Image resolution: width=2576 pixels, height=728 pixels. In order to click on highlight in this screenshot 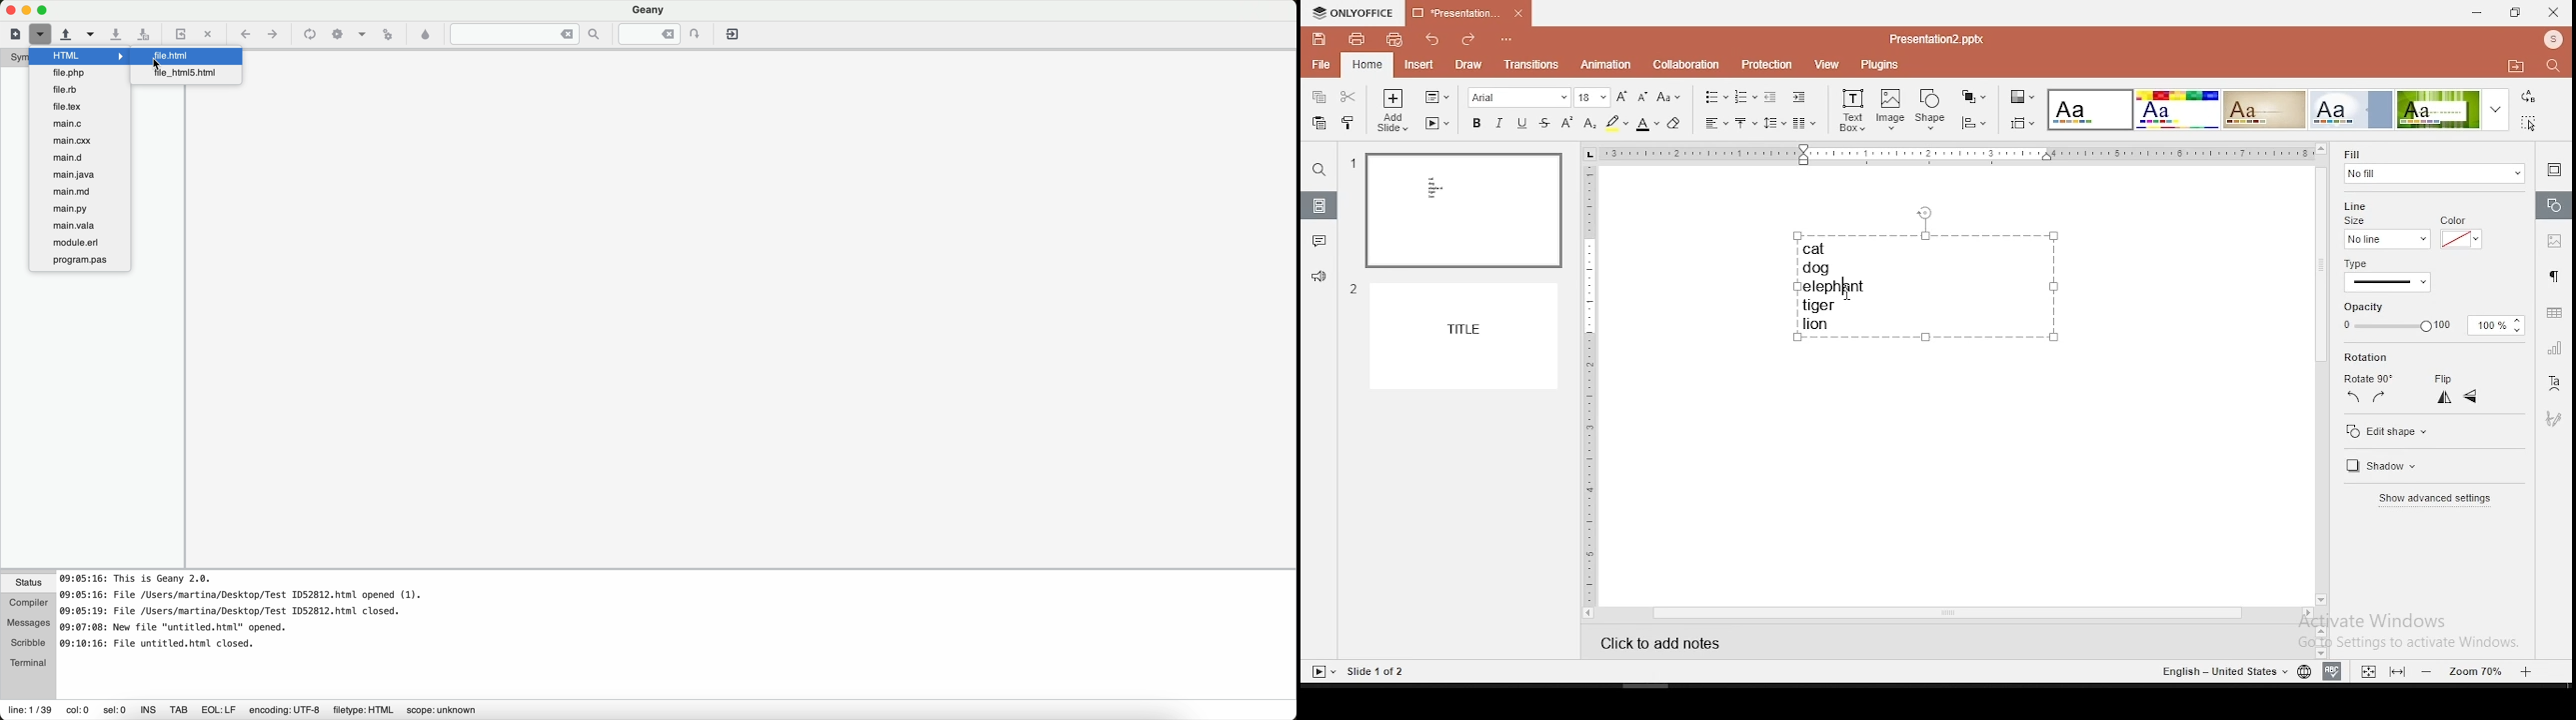, I will do `click(1616, 123)`.